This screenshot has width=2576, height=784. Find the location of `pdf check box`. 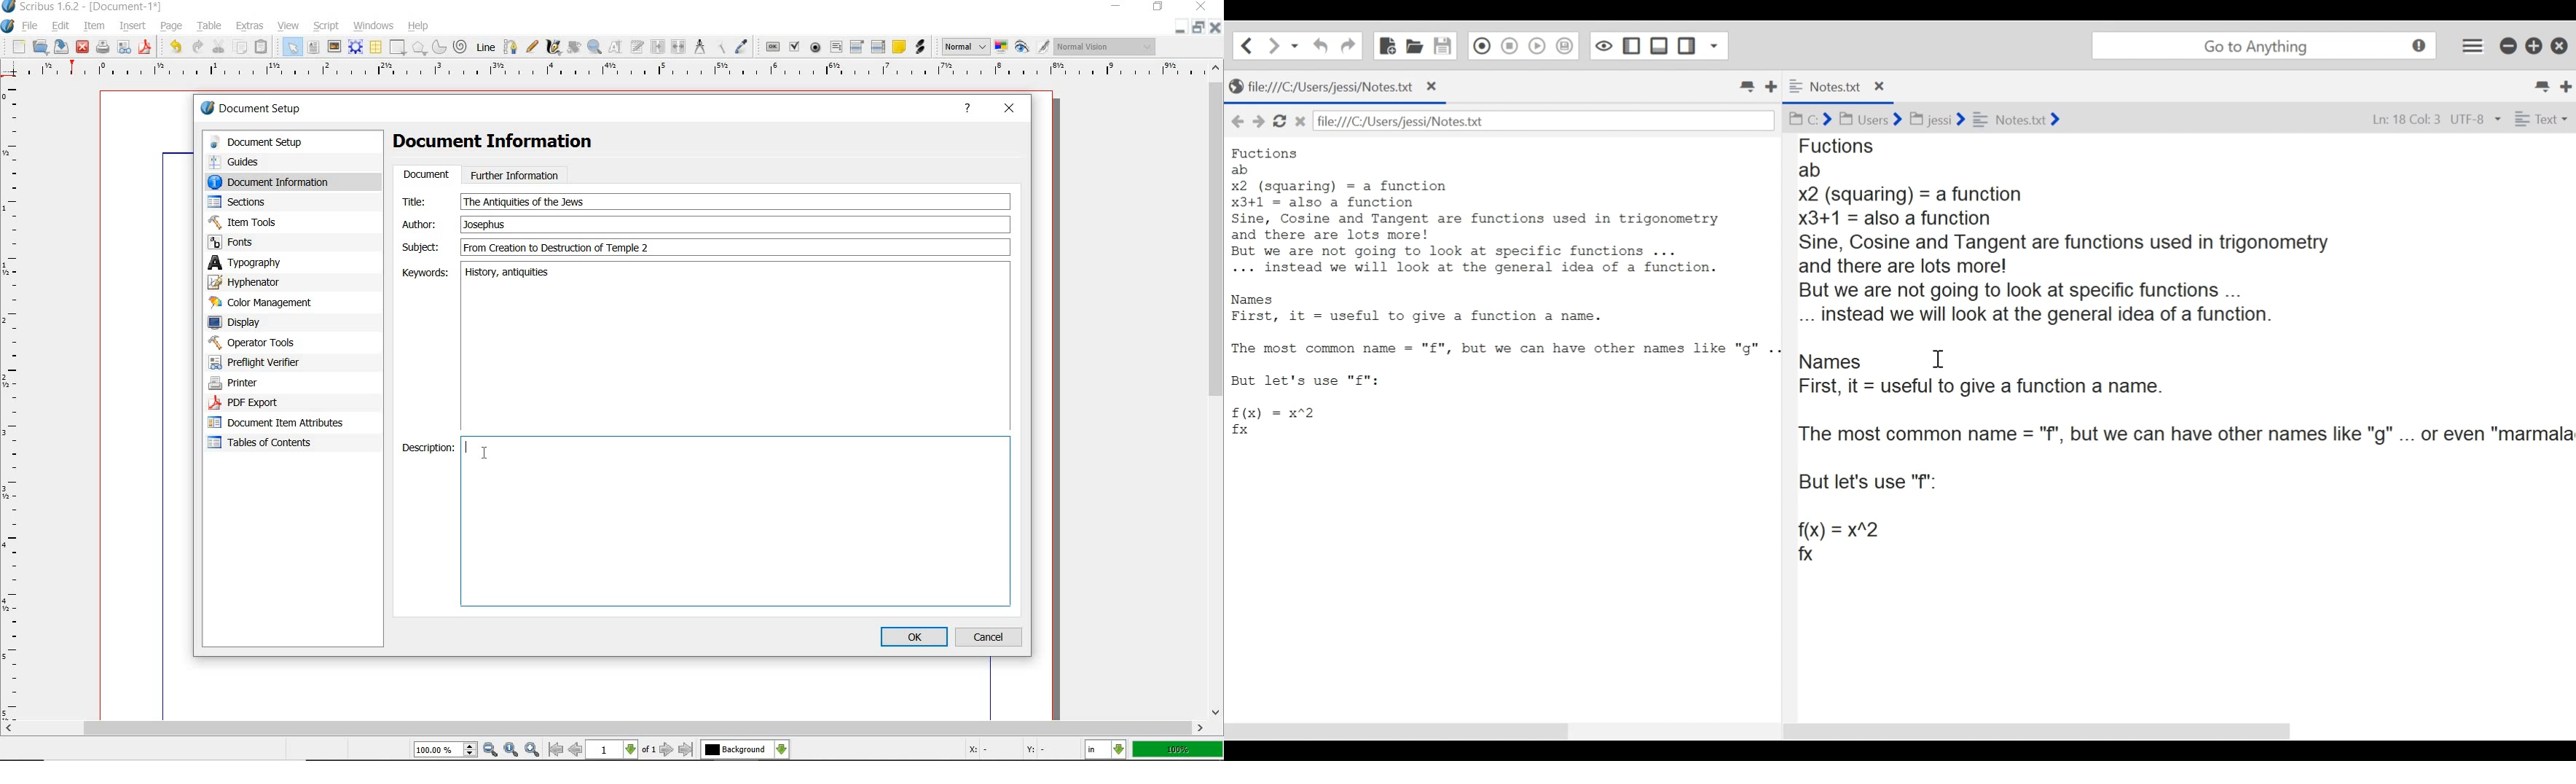

pdf check box is located at coordinates (796, 46).